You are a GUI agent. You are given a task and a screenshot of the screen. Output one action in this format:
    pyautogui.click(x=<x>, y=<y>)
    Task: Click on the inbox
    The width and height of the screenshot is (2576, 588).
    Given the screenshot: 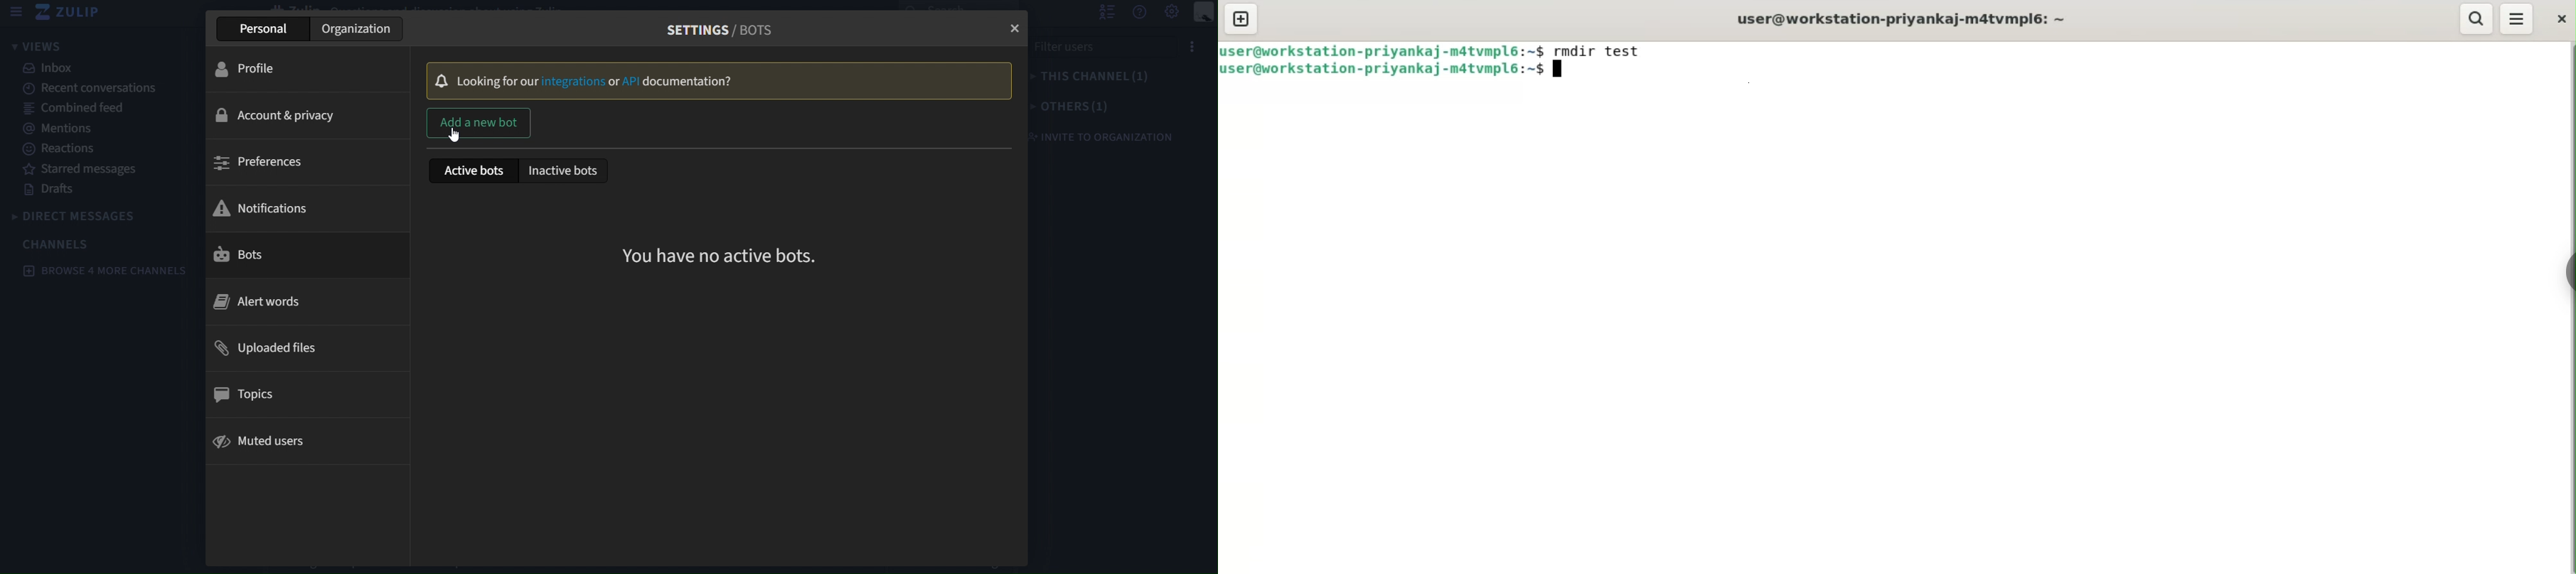 What is the action you would take?
    pyautogui.click(x=94, y=69)
    